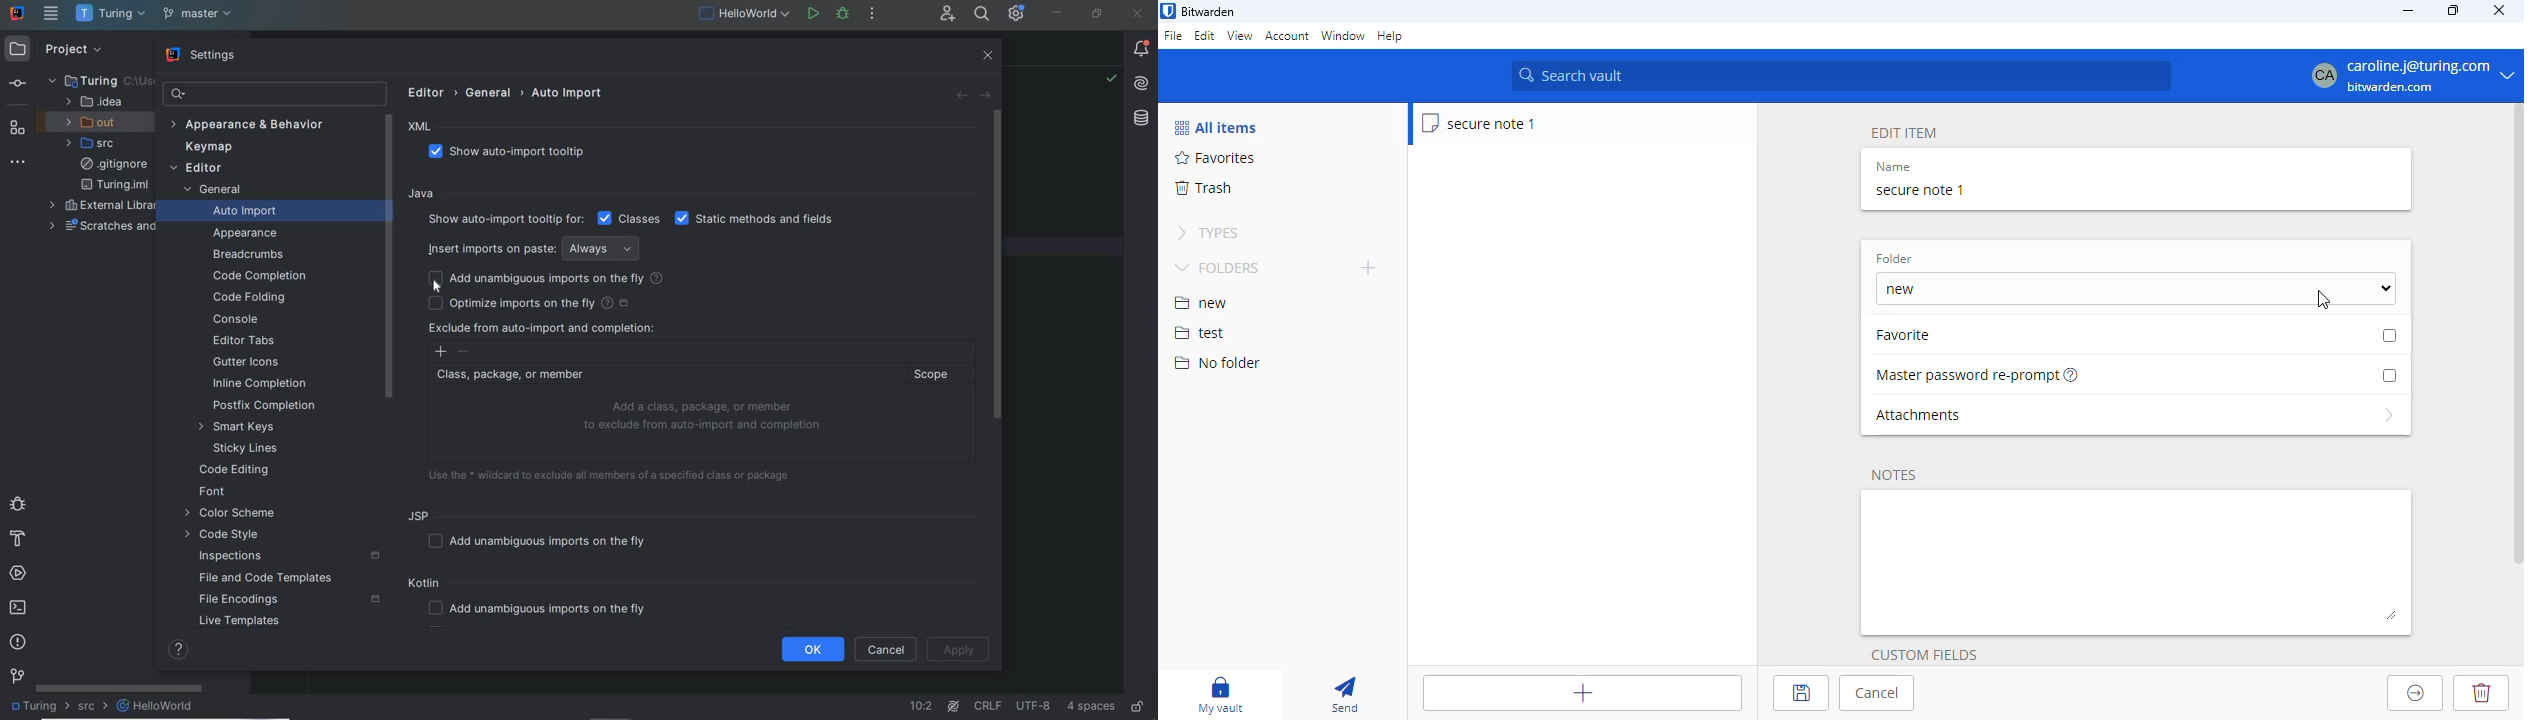 The width and height of the screenshot is (2548, 728). I want to click on move to organization, so click(2416, 693).